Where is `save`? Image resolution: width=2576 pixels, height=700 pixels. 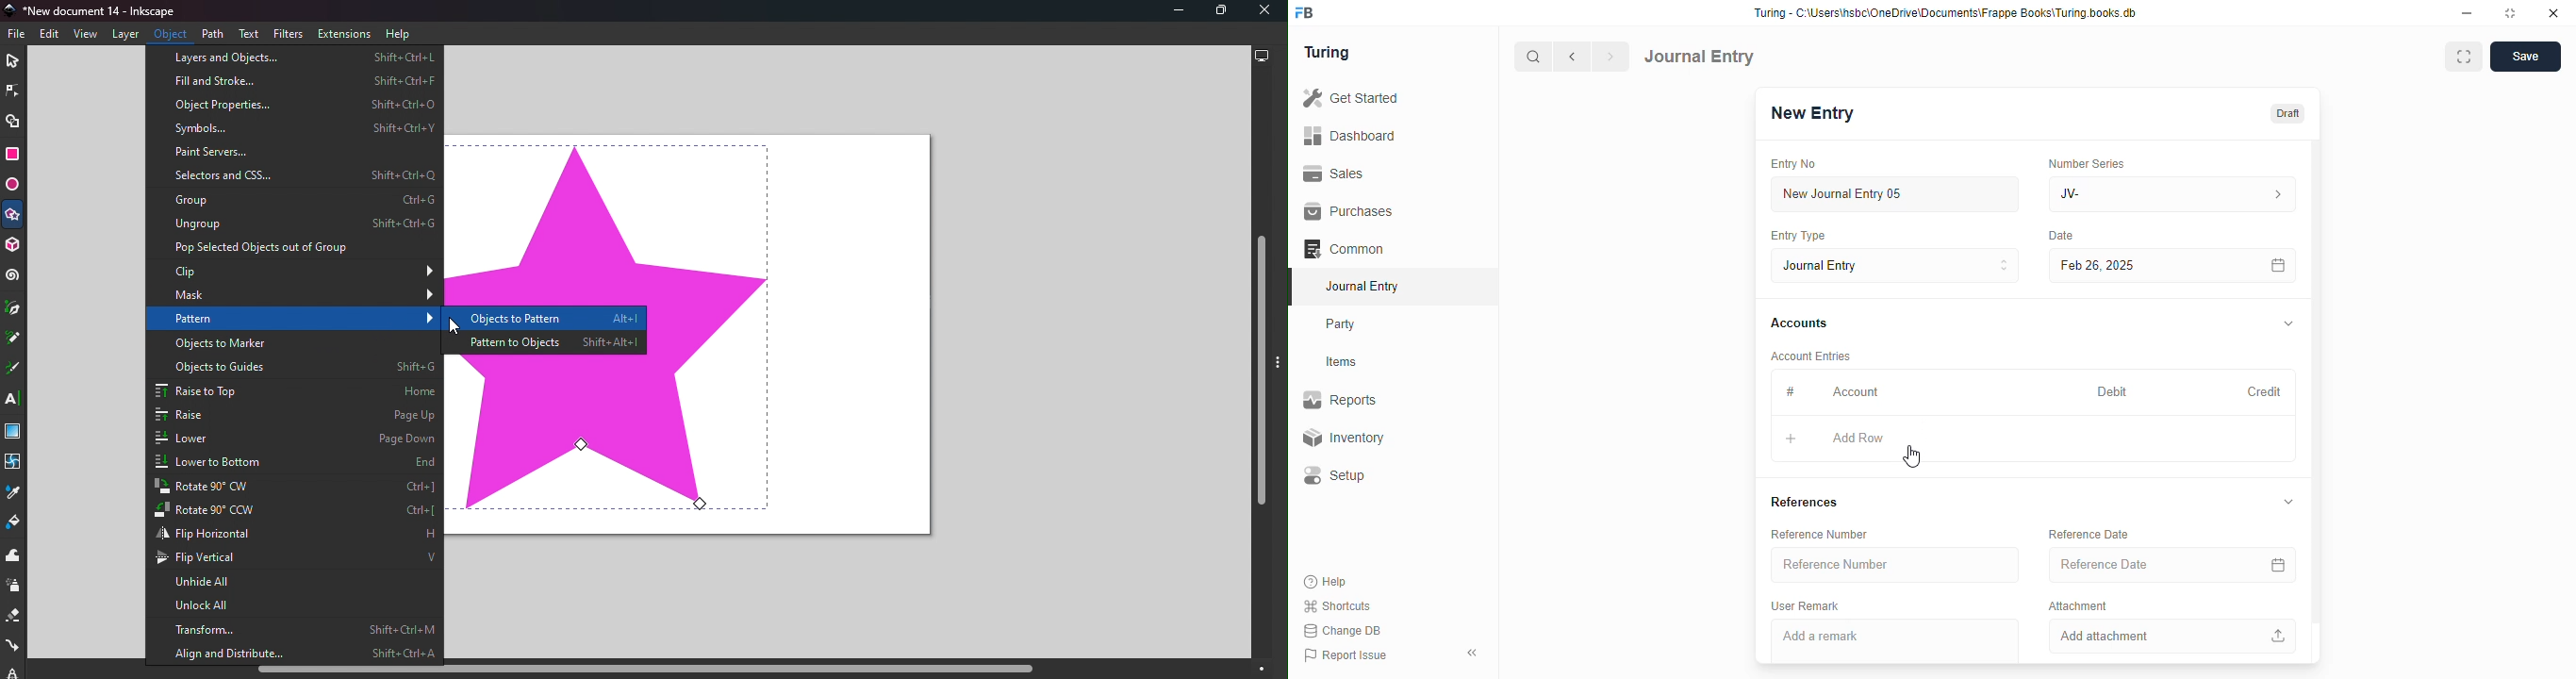 save is located at coordinates (2525, 57).